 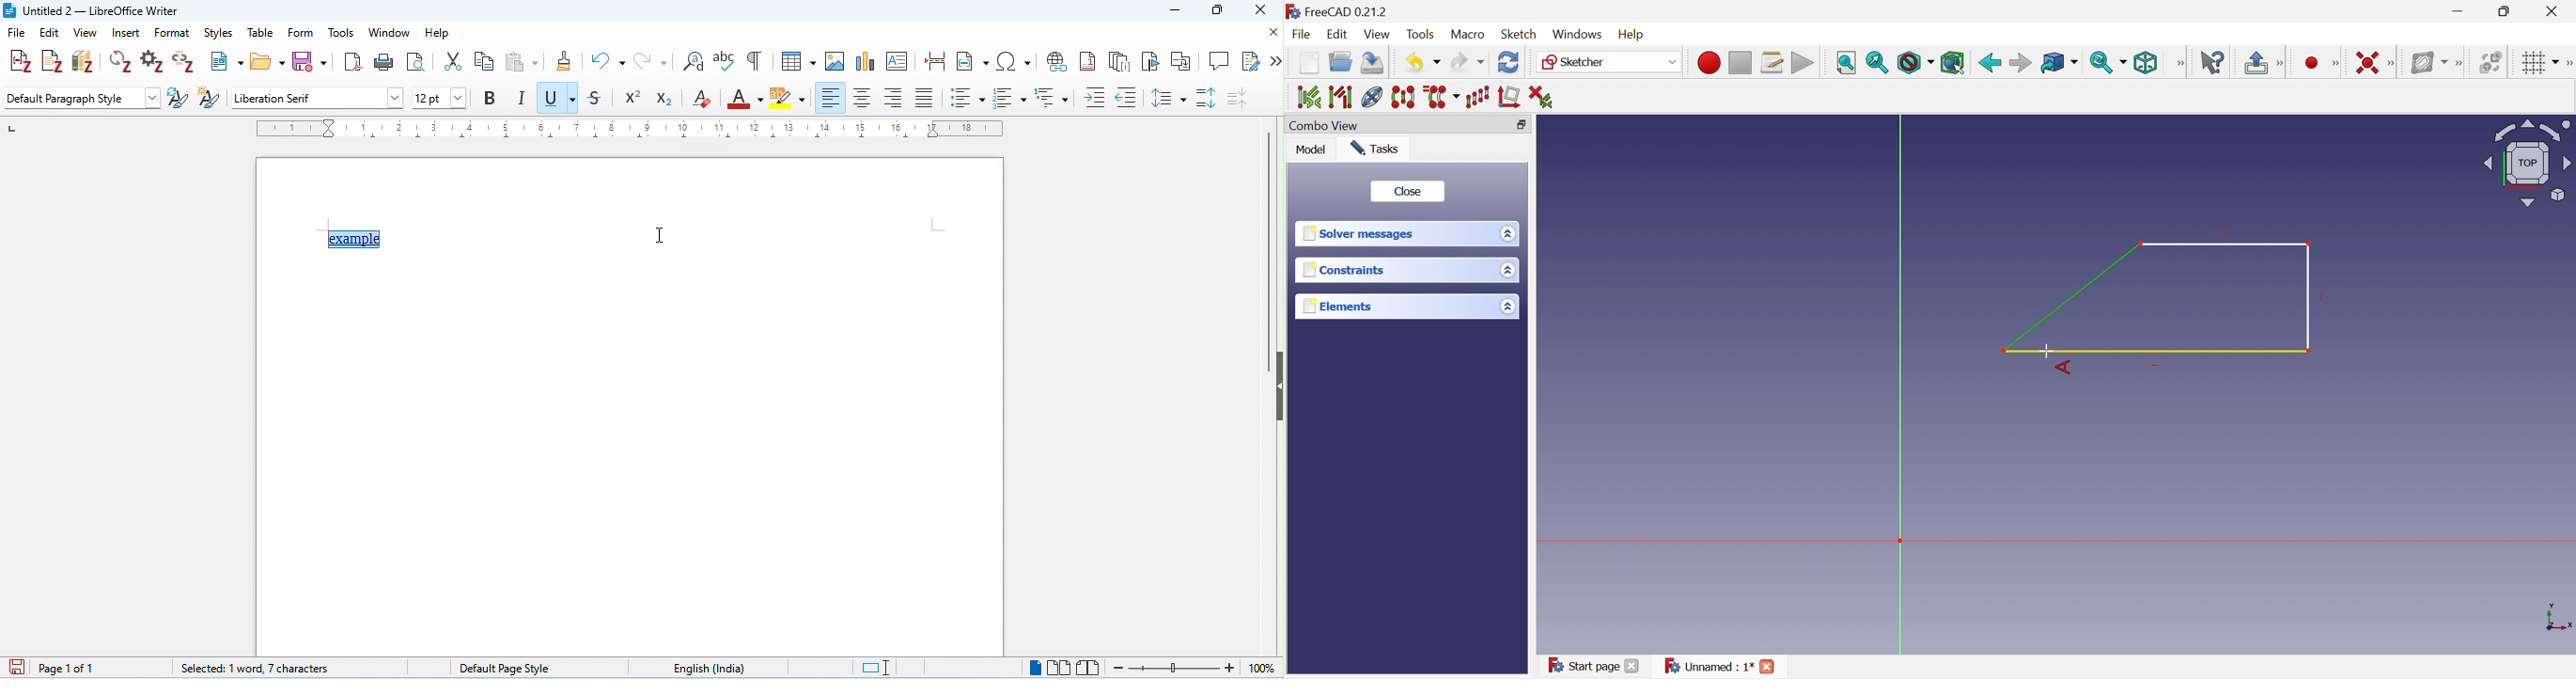 What do you see at coordinates (935, 60) in the screenshot?
I see `insert page break` at bounding box center [935, 60].